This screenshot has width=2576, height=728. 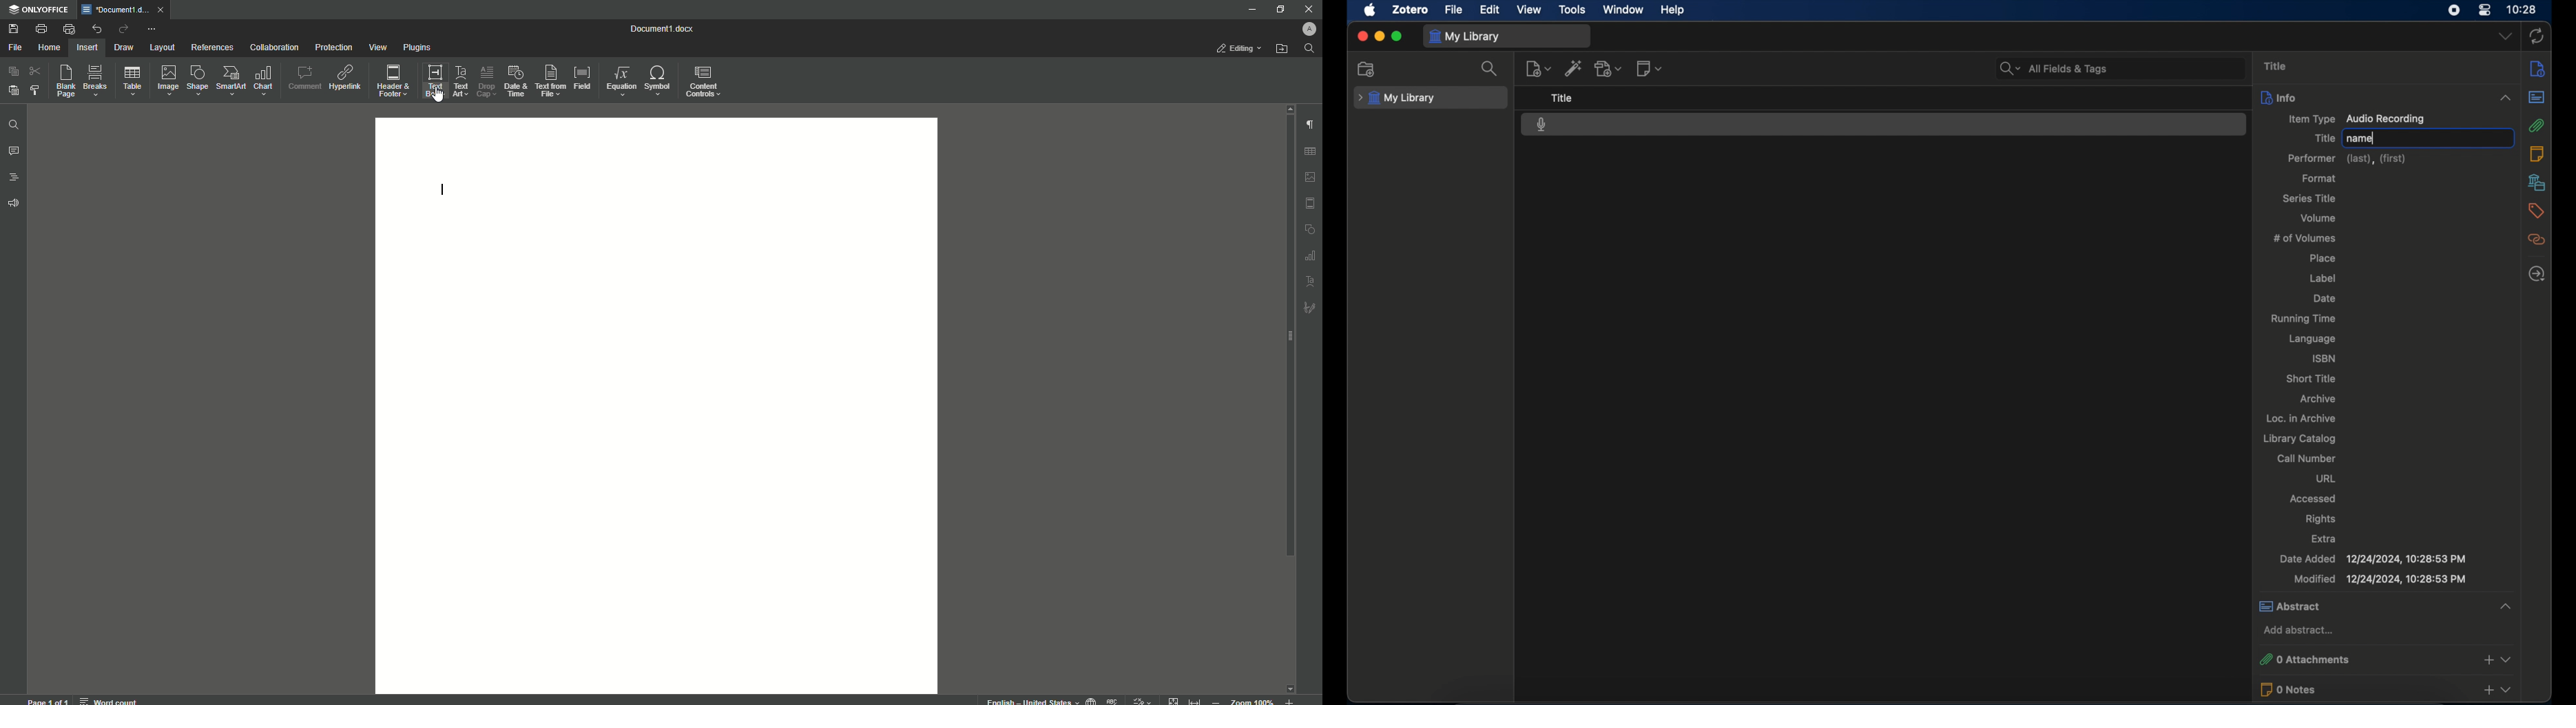 What do you see at coordinates (515, 81) in the screenshot?
I see `Date and Time` at bounding box center [515, 81].